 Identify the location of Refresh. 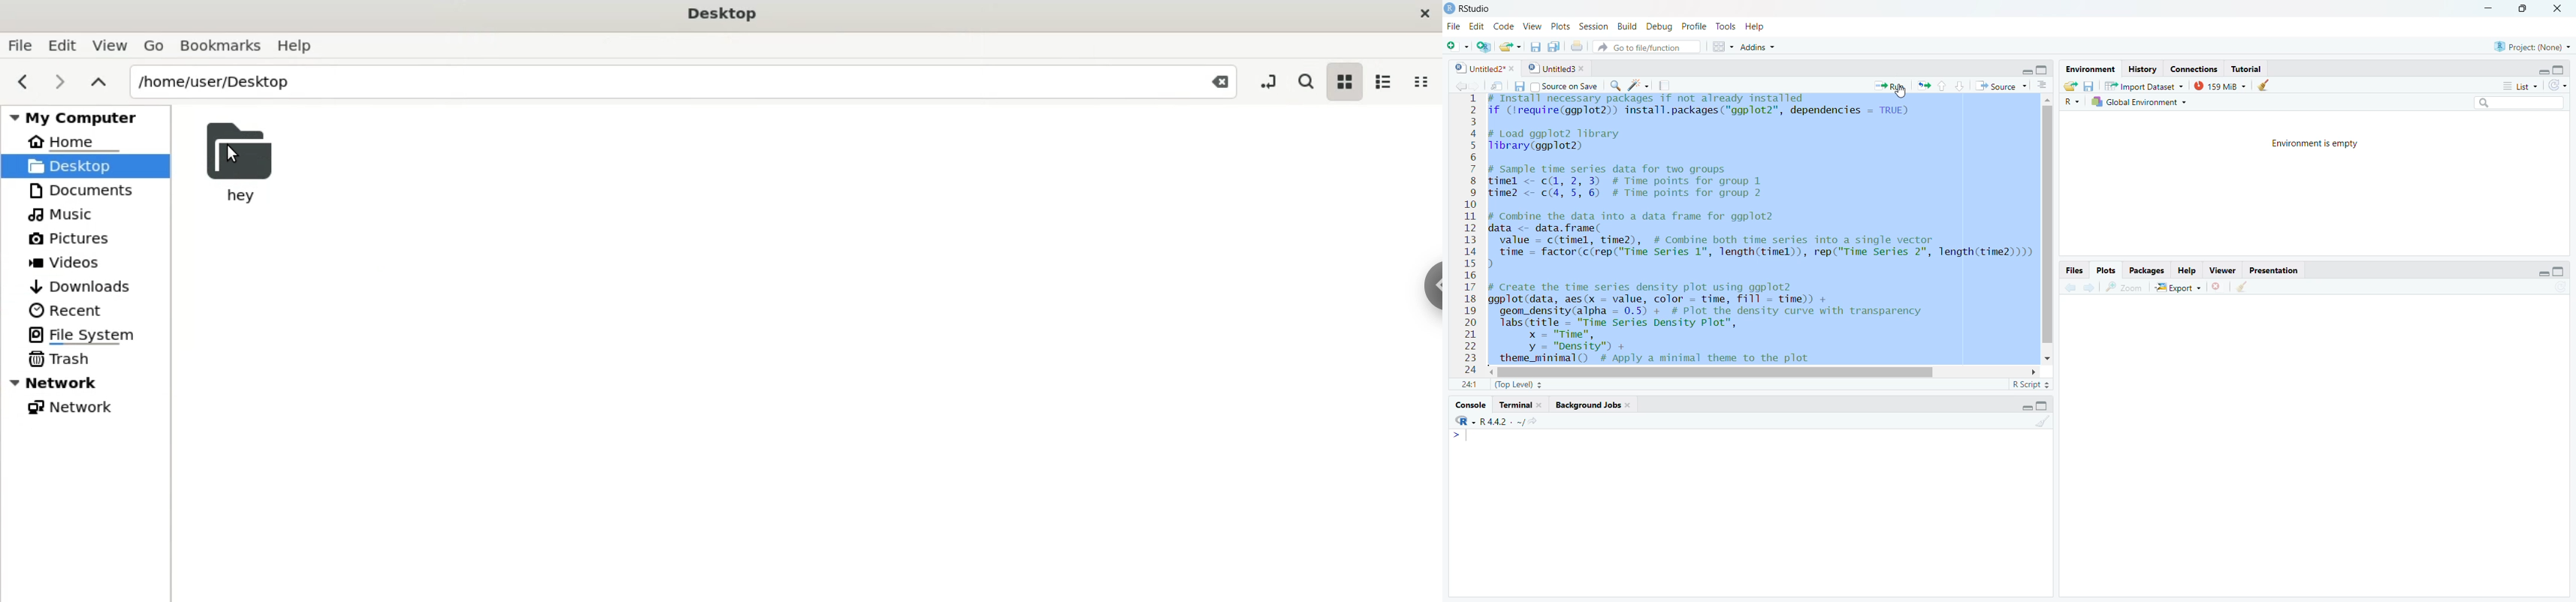
(2559, 86).